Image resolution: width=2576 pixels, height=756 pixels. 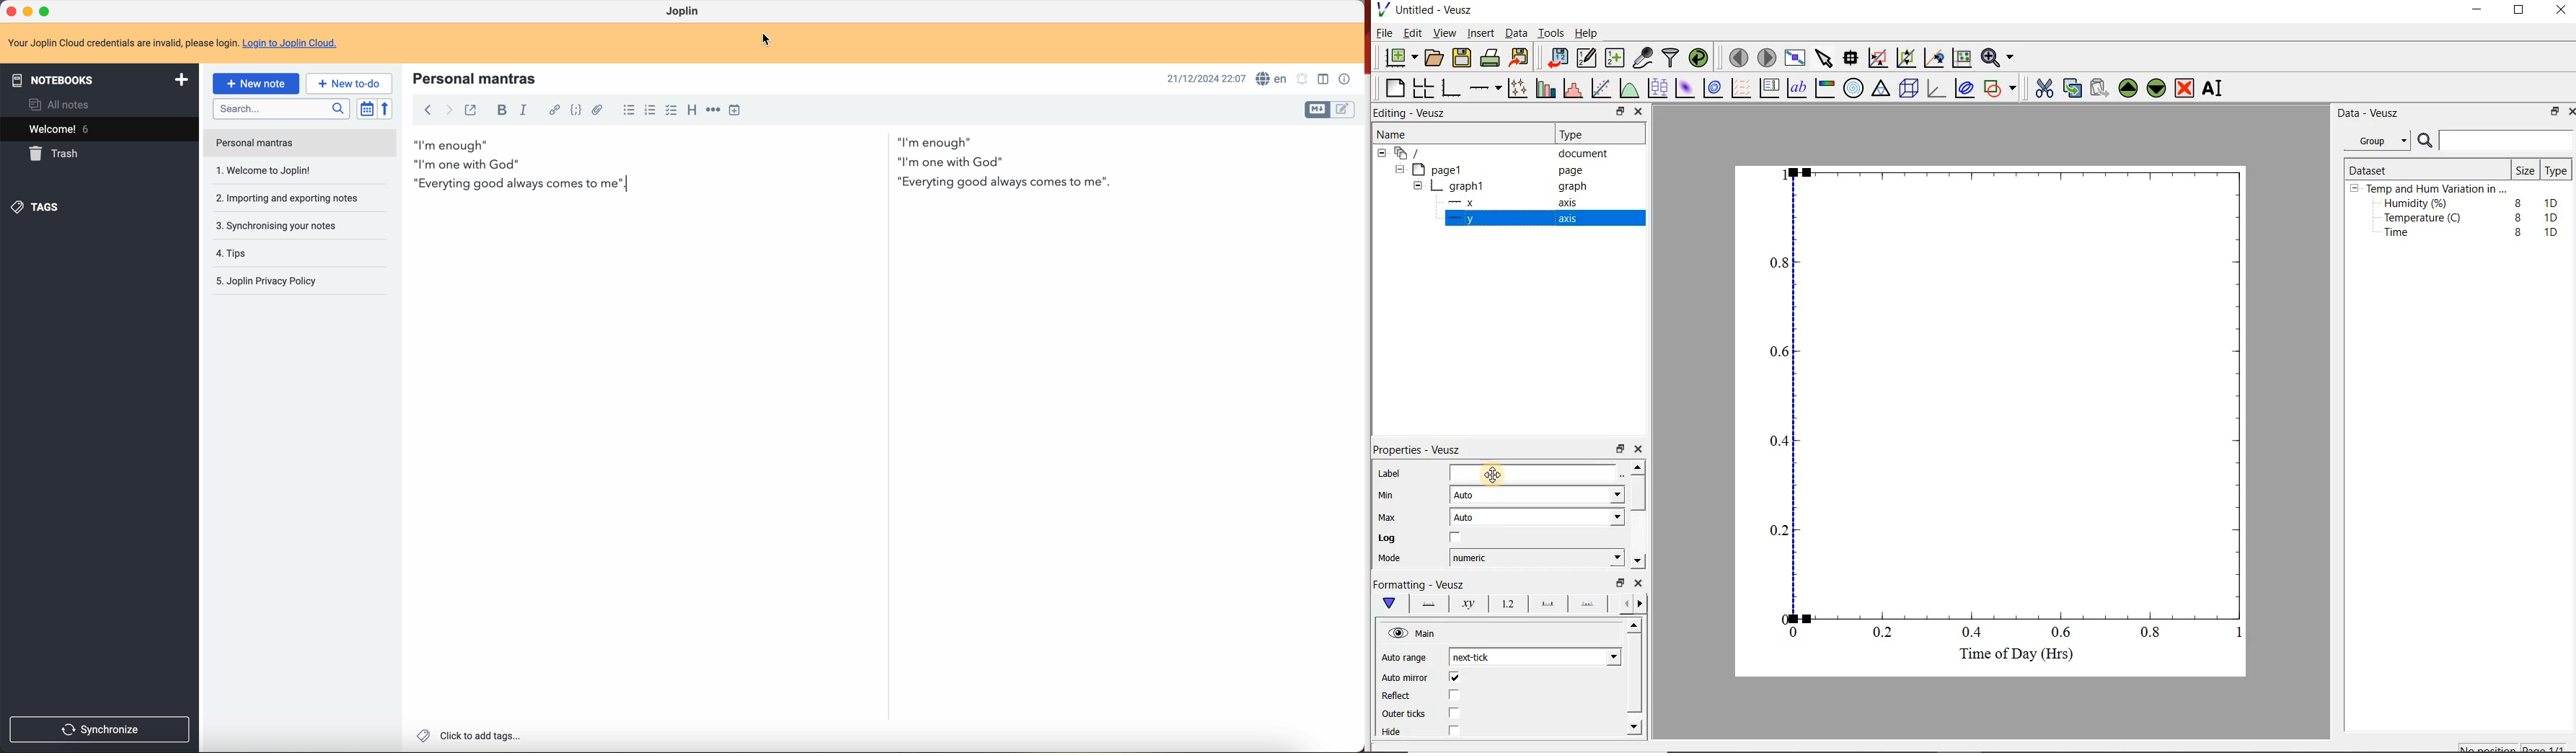 I want to click on Max, so click(x=1395, y=517).